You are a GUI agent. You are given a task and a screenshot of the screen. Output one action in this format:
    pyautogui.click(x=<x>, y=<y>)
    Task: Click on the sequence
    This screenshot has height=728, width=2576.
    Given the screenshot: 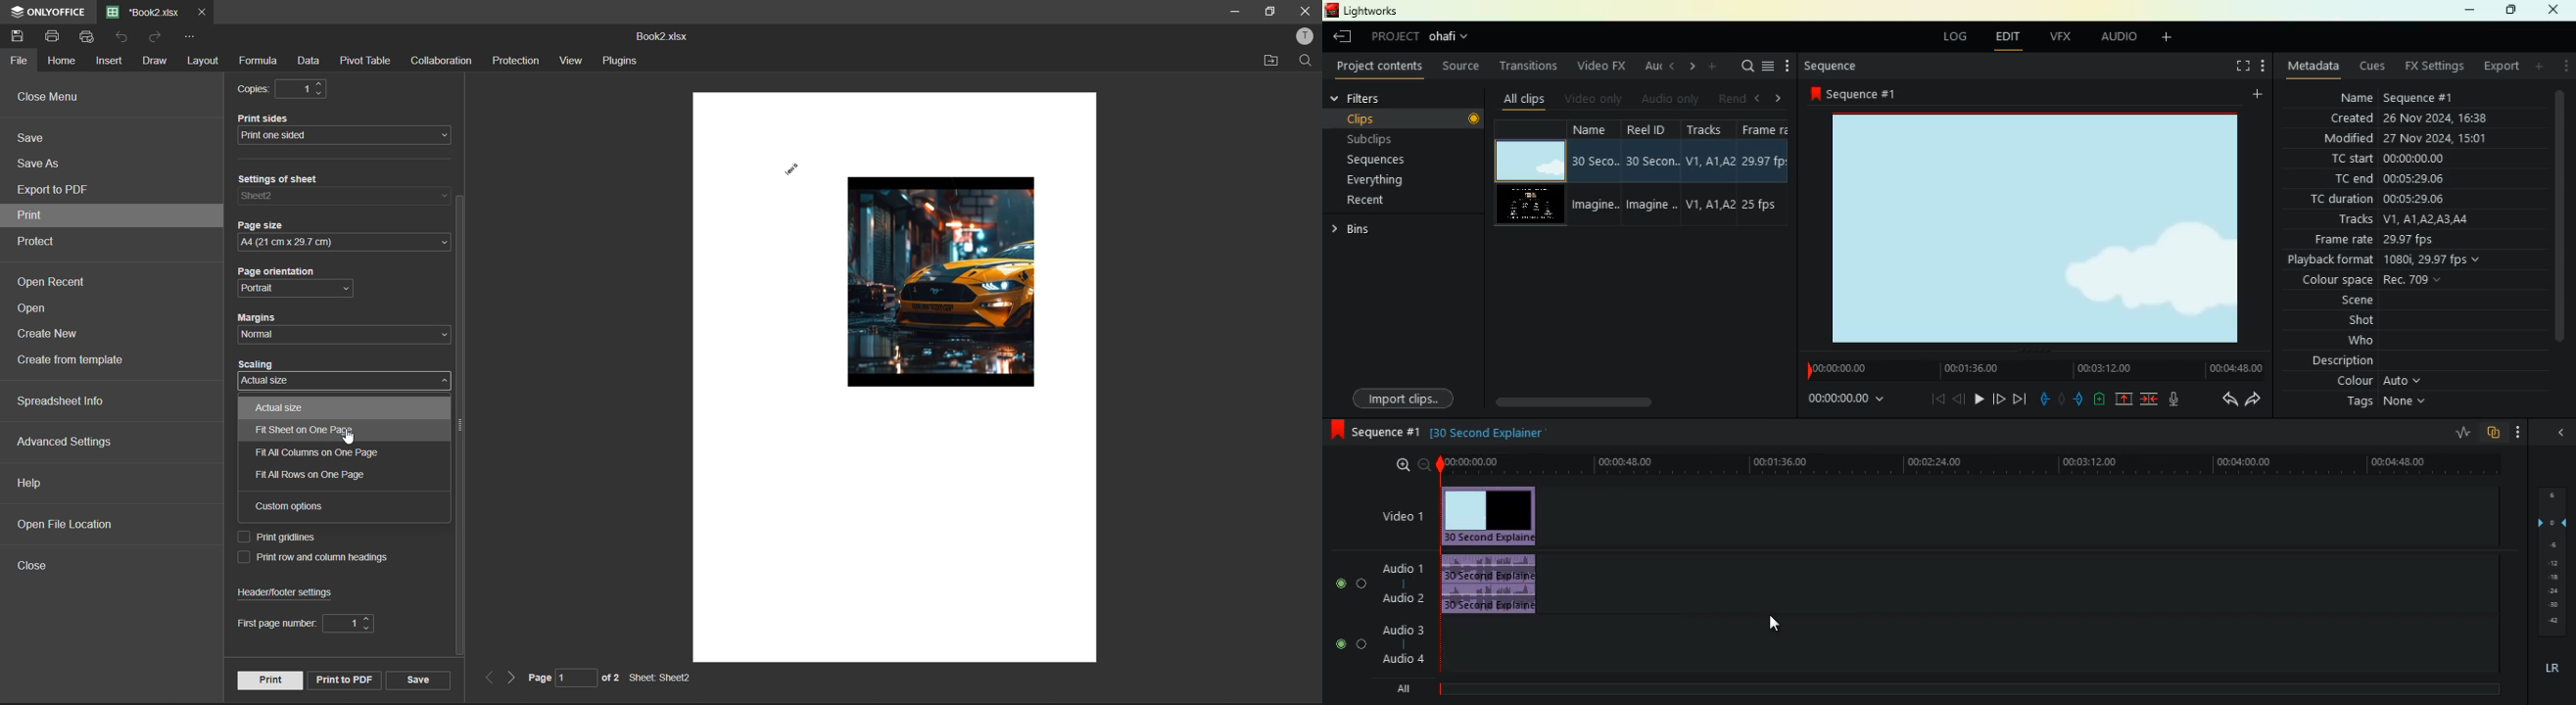 What is the action you would take?
    pyautogui.click(x=1859, y=95)
    